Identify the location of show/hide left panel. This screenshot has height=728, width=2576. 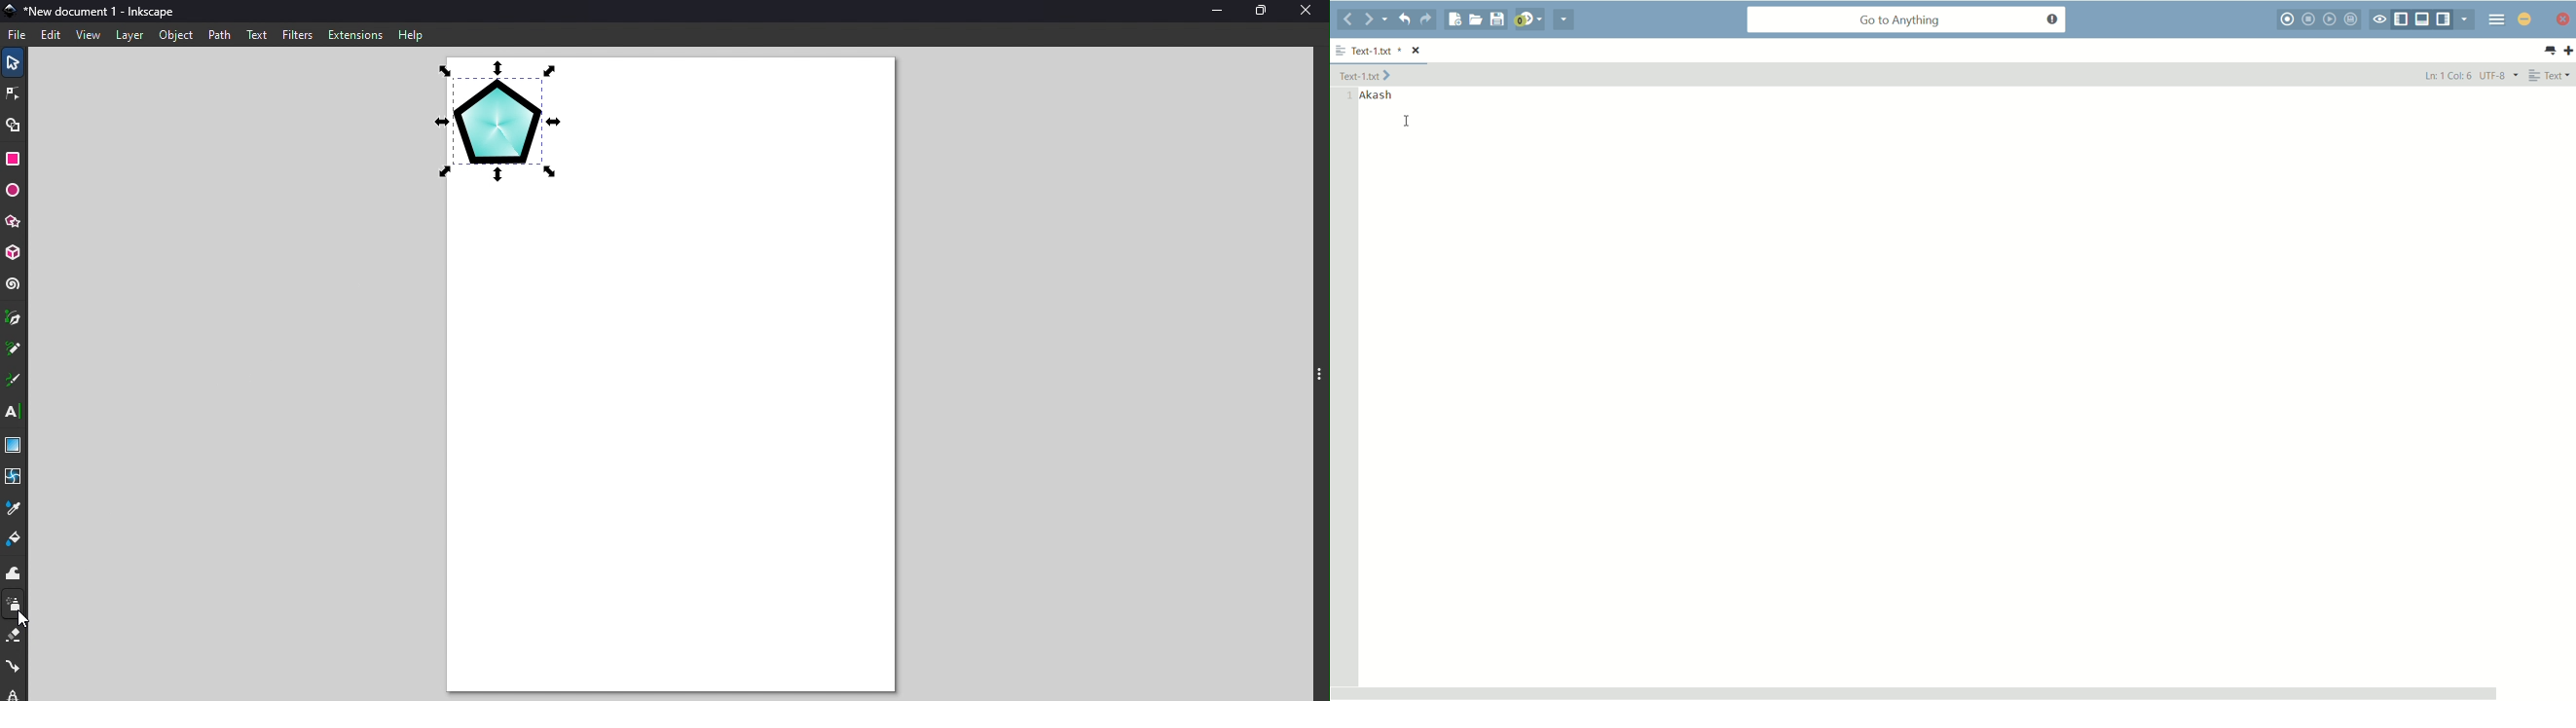
(2400, 19).